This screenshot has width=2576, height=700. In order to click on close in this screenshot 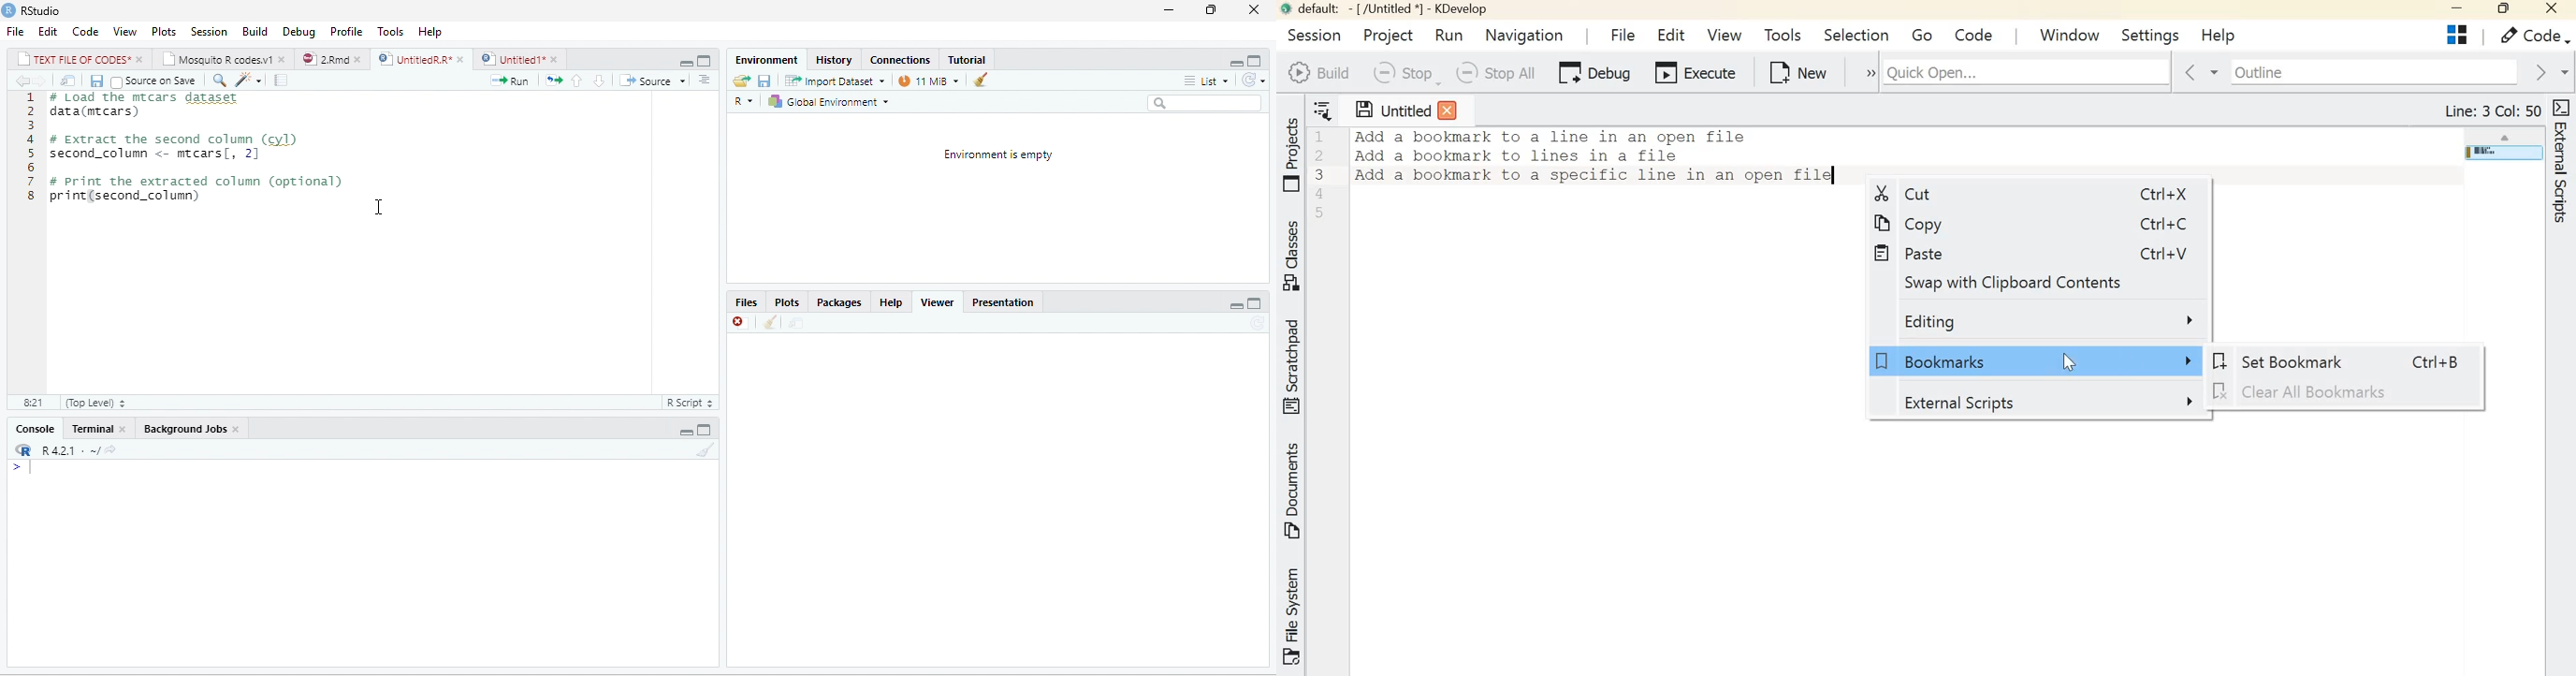, I will do `click(460, 58)`.